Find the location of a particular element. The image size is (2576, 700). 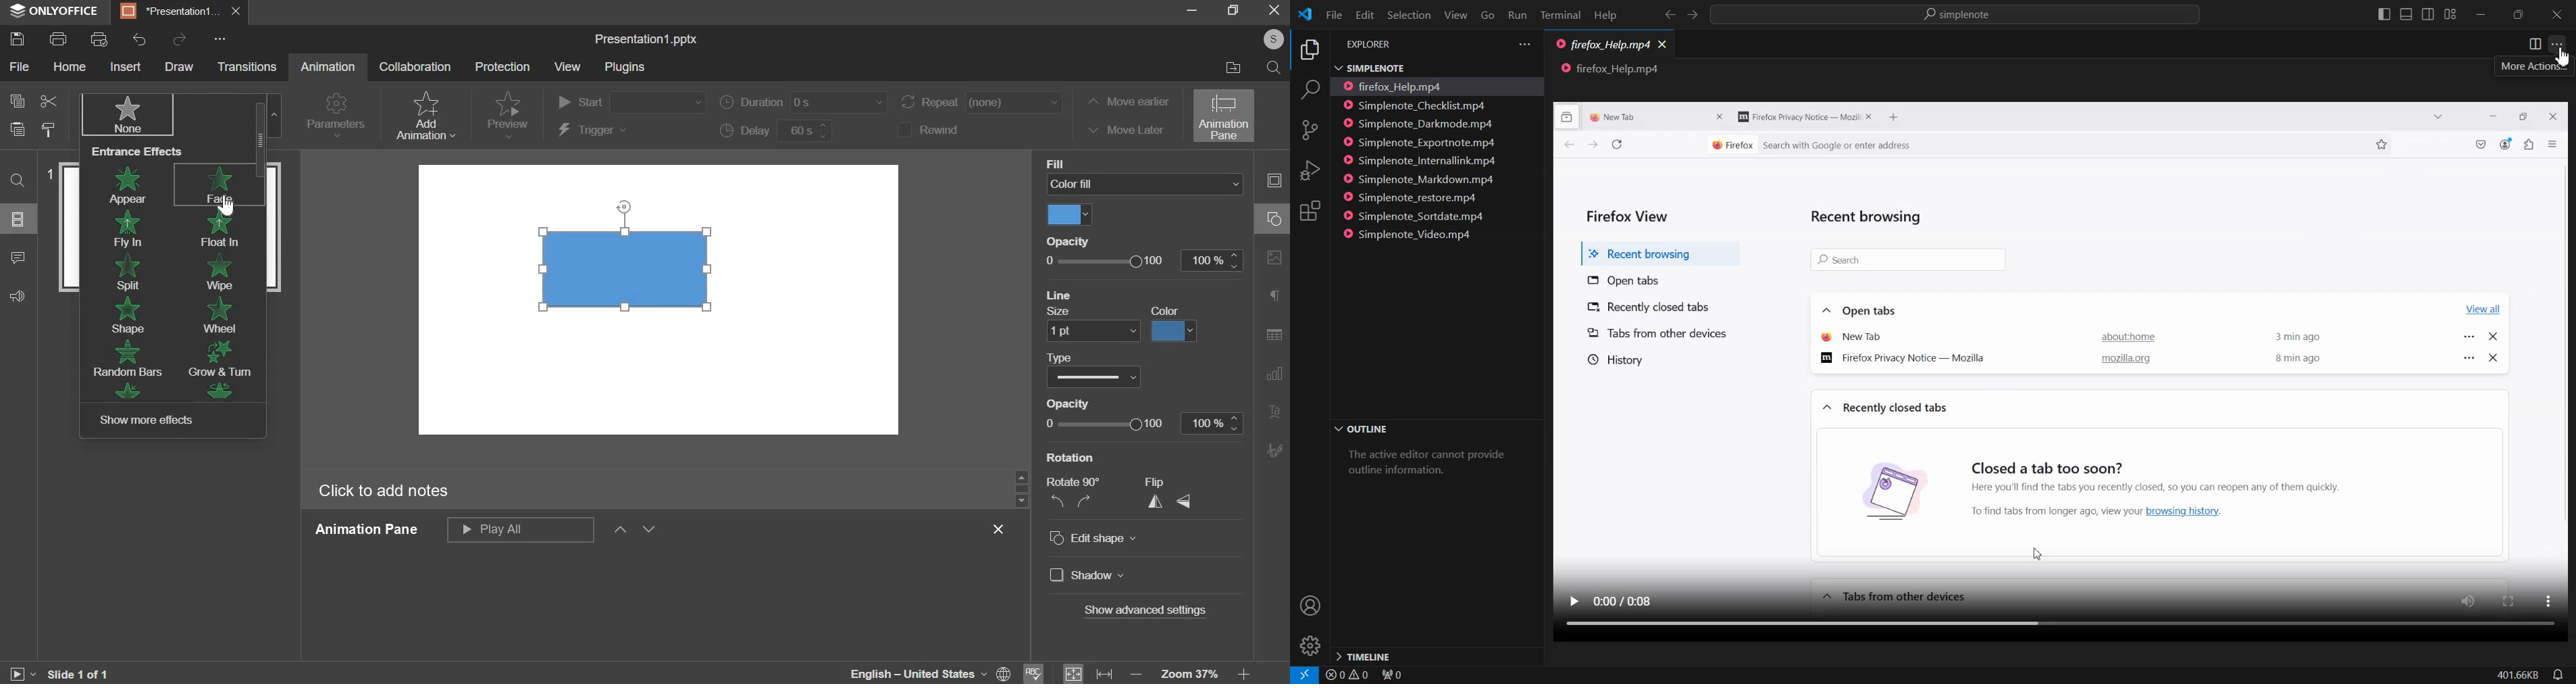

random bars is located at coordinates (130, 360).